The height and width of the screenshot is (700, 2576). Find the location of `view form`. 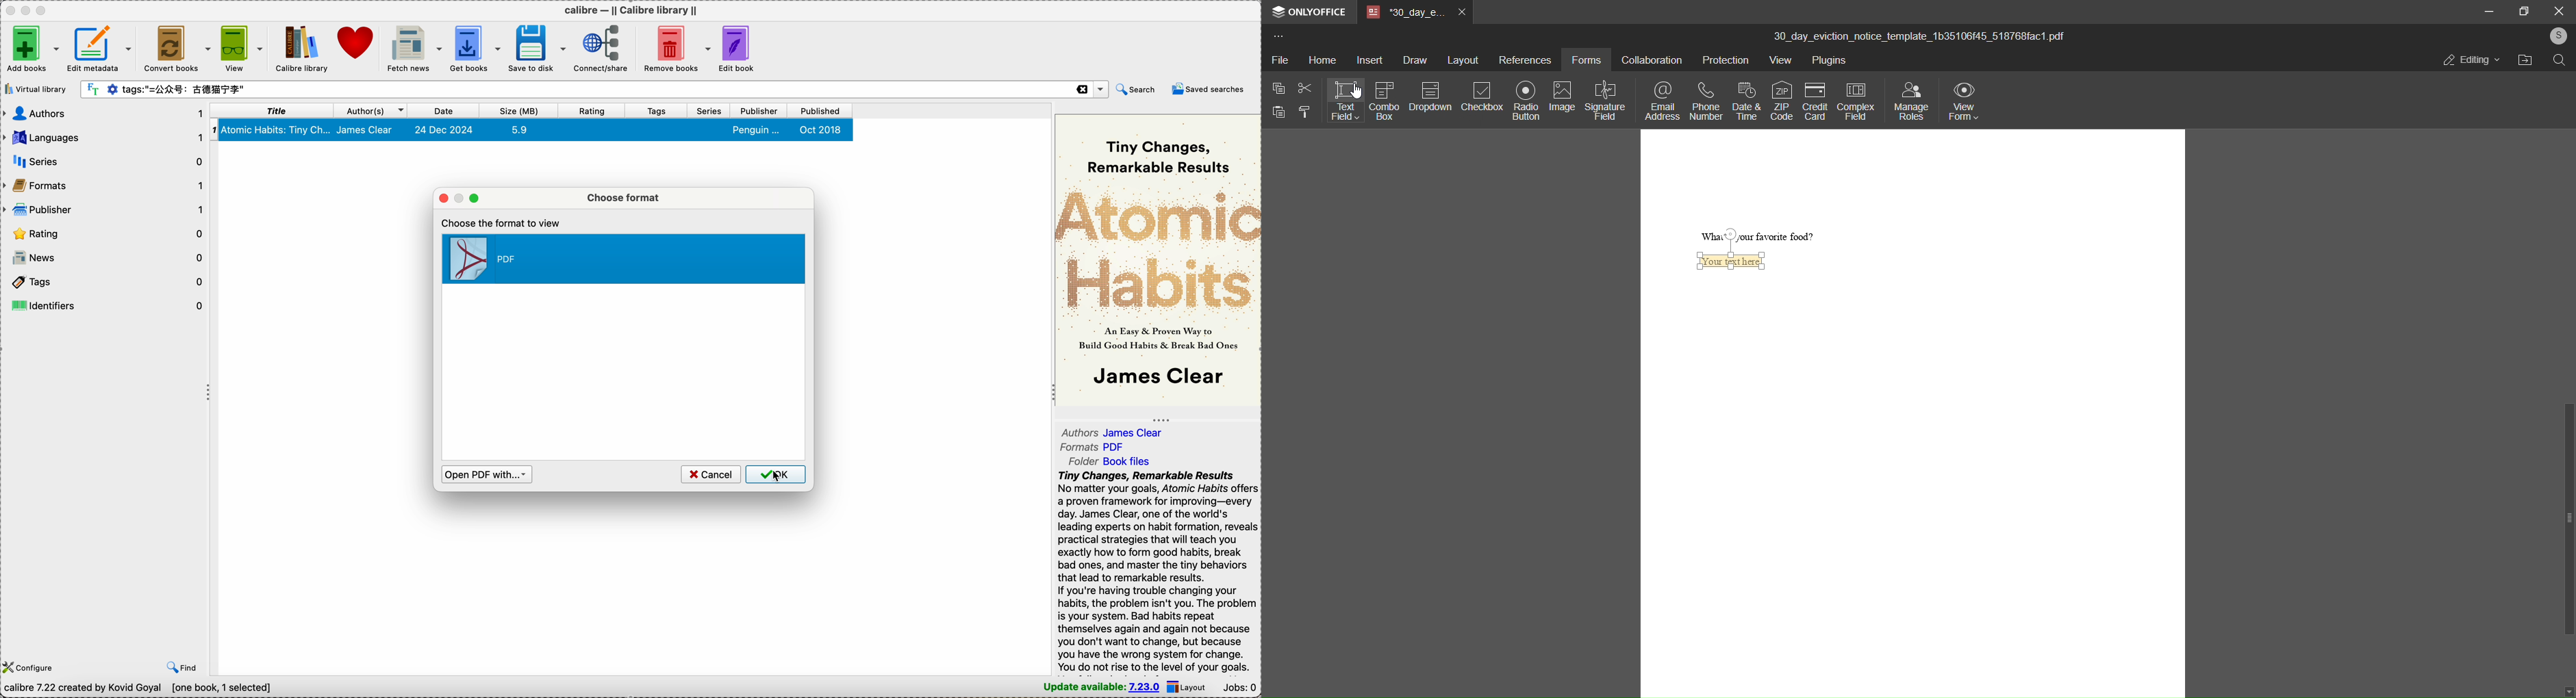

view form is located at coordinates (1962, 103).